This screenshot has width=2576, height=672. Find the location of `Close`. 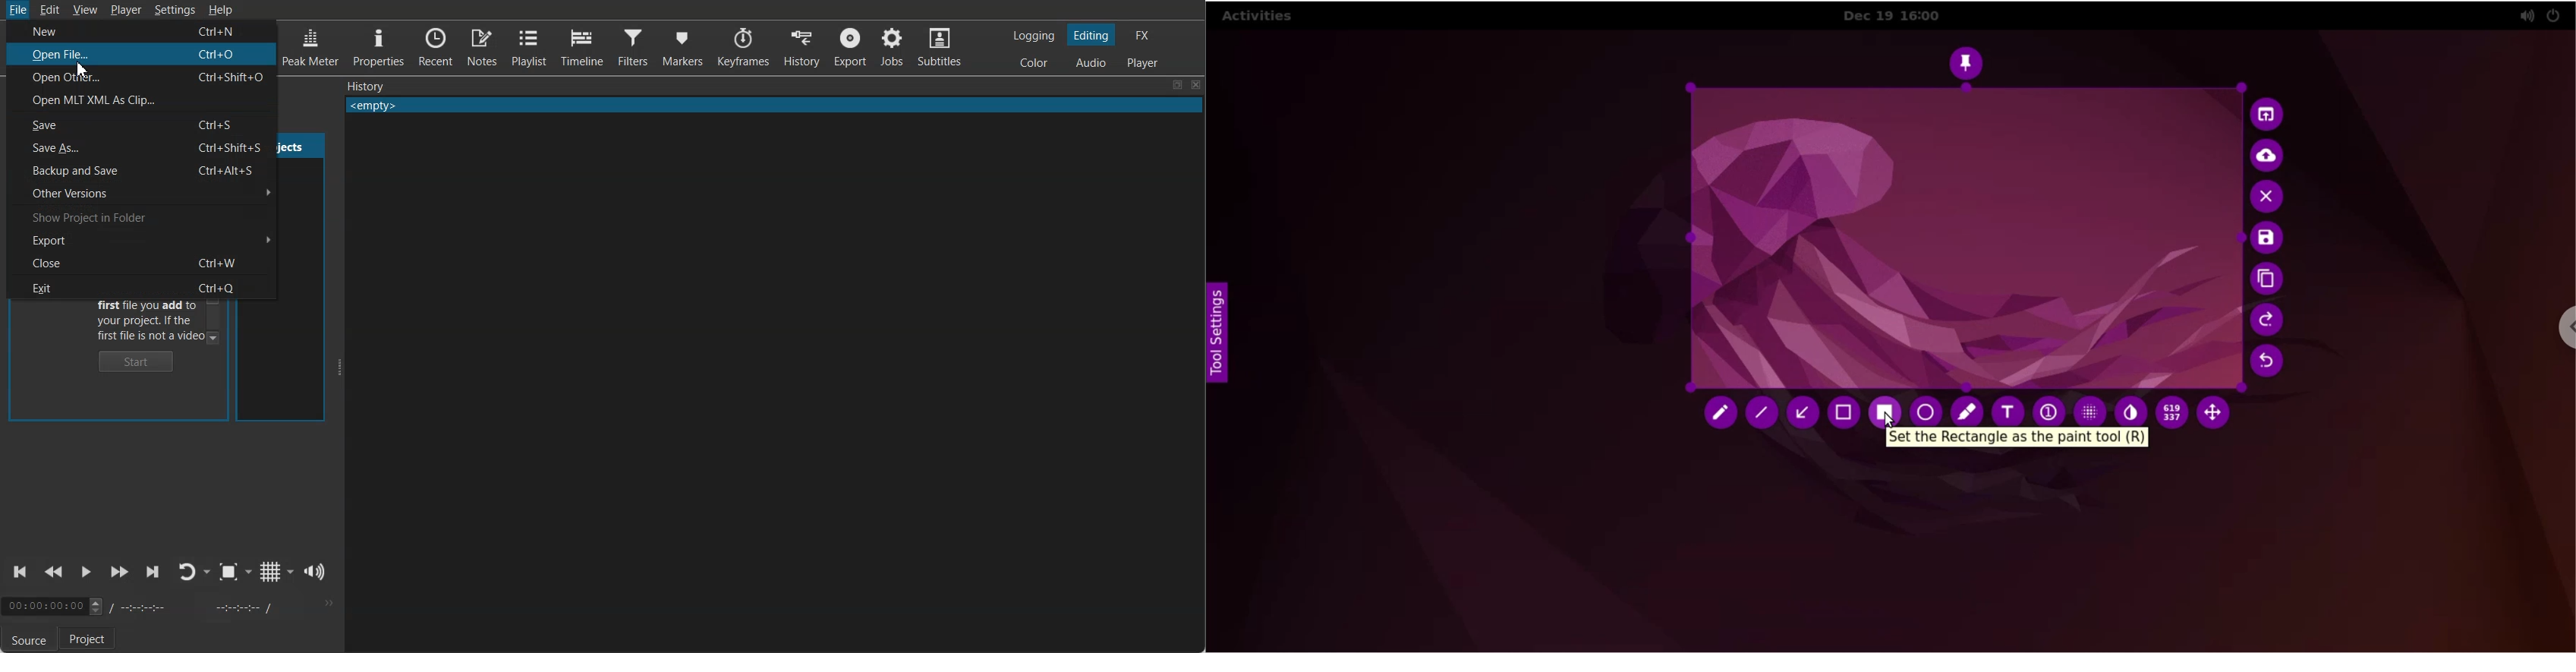

Close is located at coordinates (1196, 85).